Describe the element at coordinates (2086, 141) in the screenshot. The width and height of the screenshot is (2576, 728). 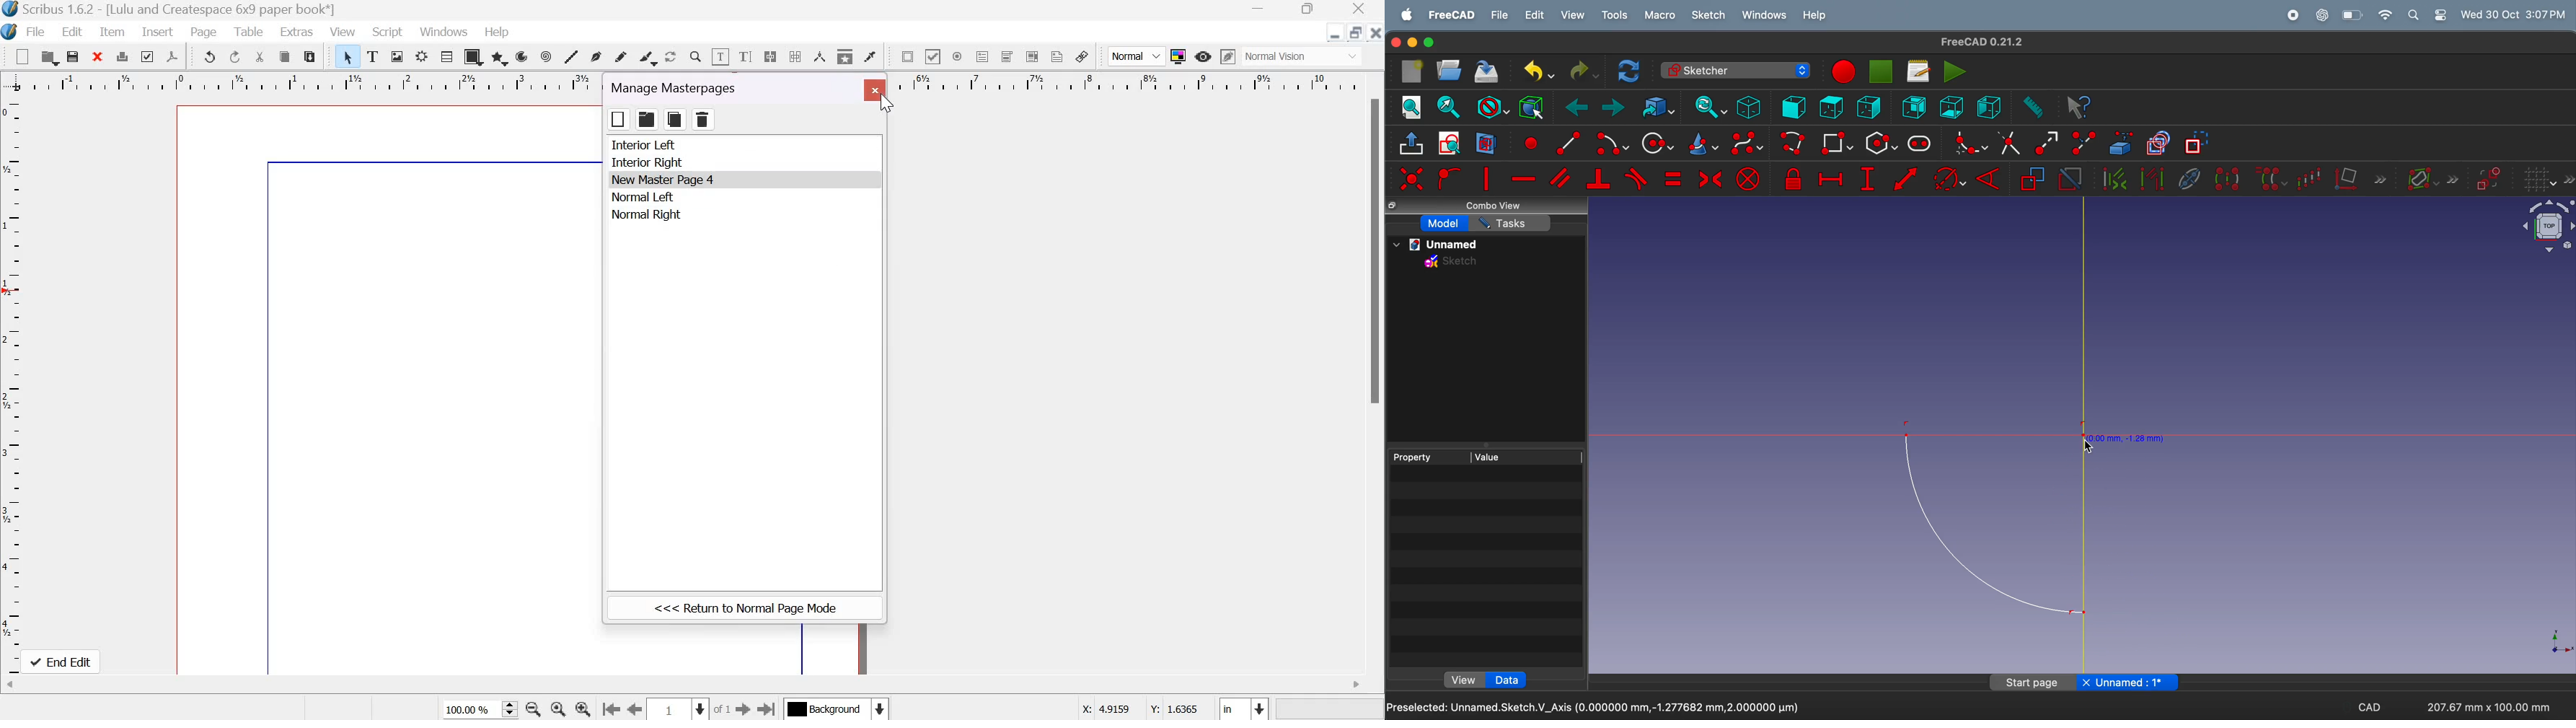
I see `split edge` at that location.